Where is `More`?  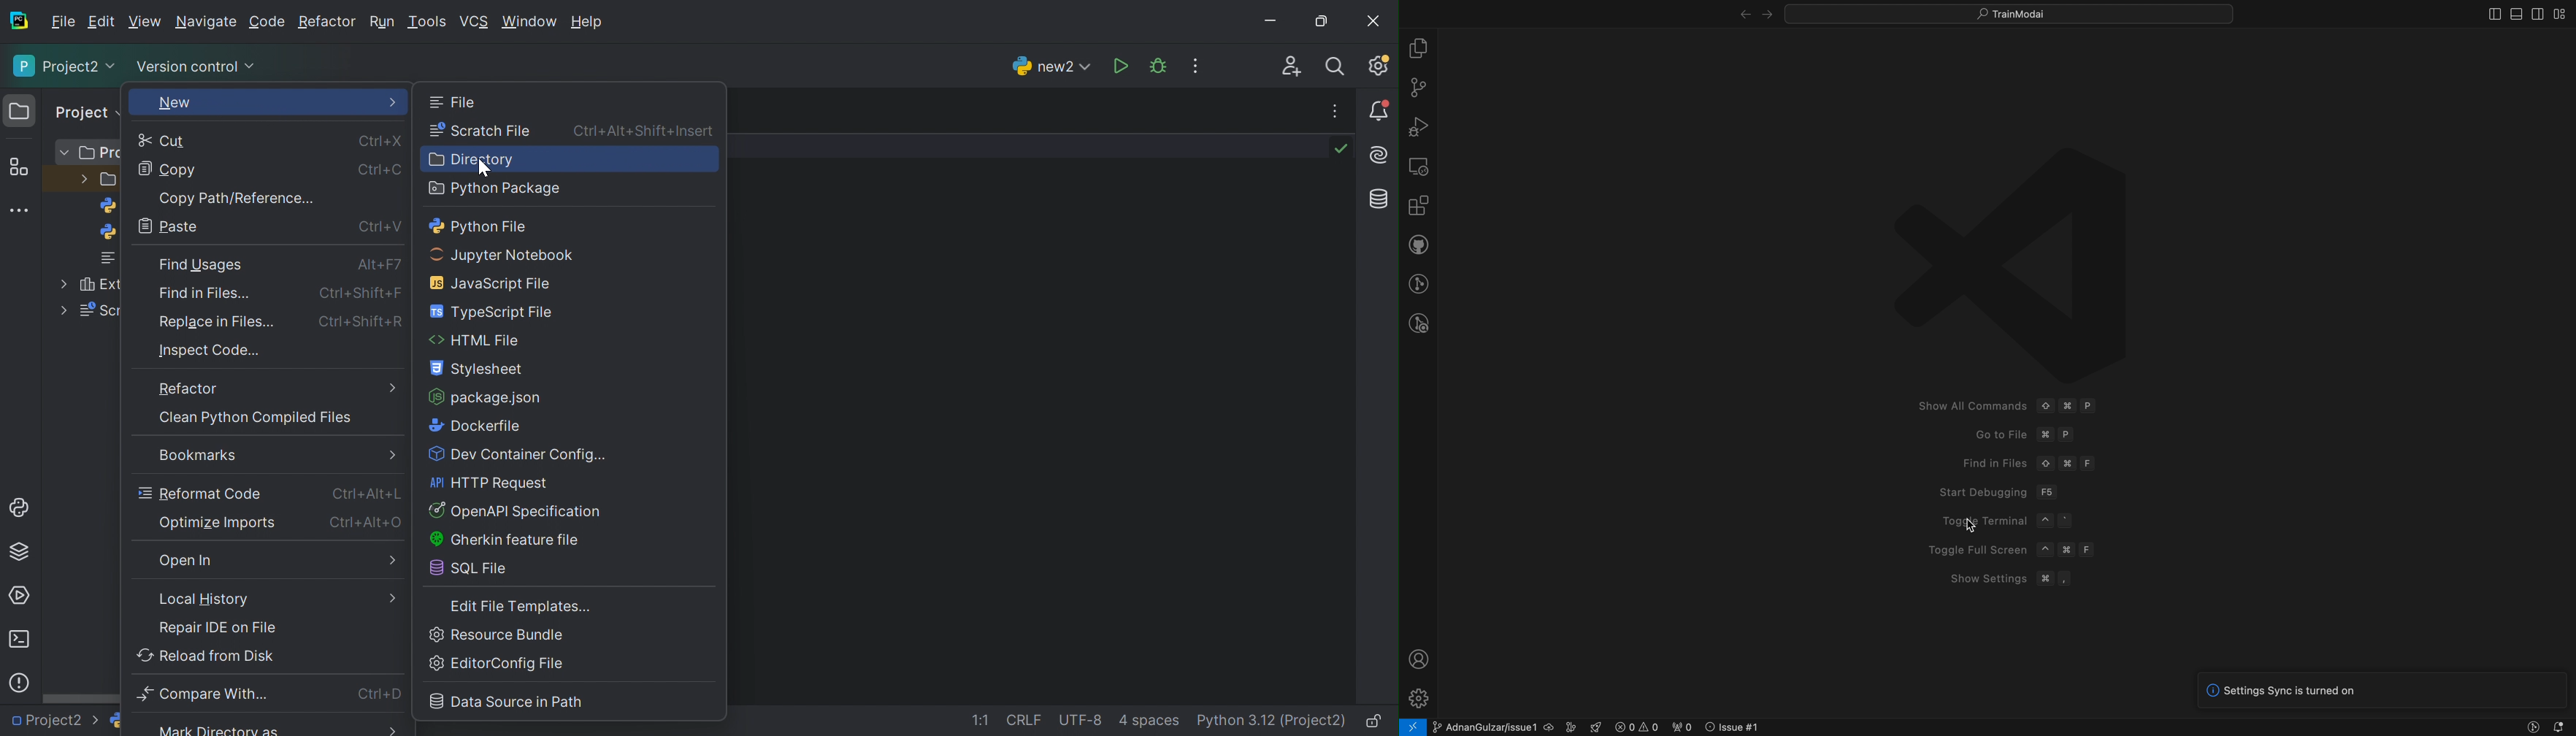
More is located at coordinates (66, 153).